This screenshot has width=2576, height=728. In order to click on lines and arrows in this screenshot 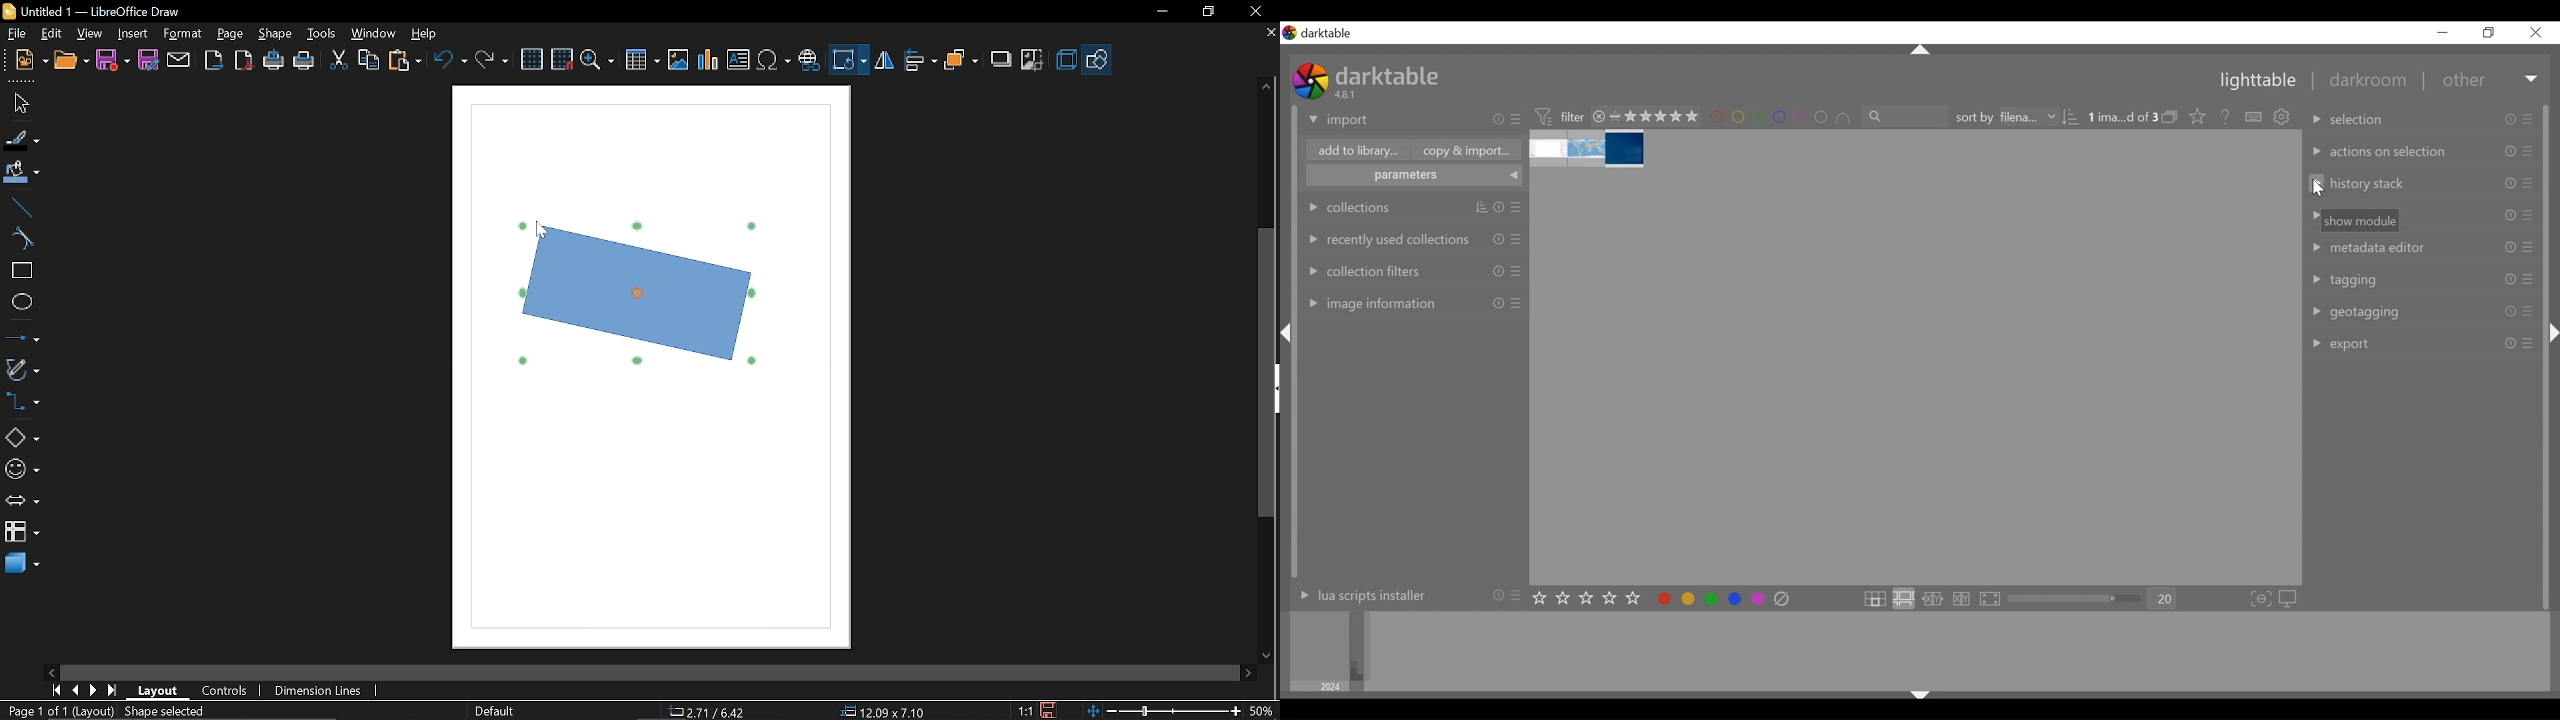, I will do `click(22, 339)`.